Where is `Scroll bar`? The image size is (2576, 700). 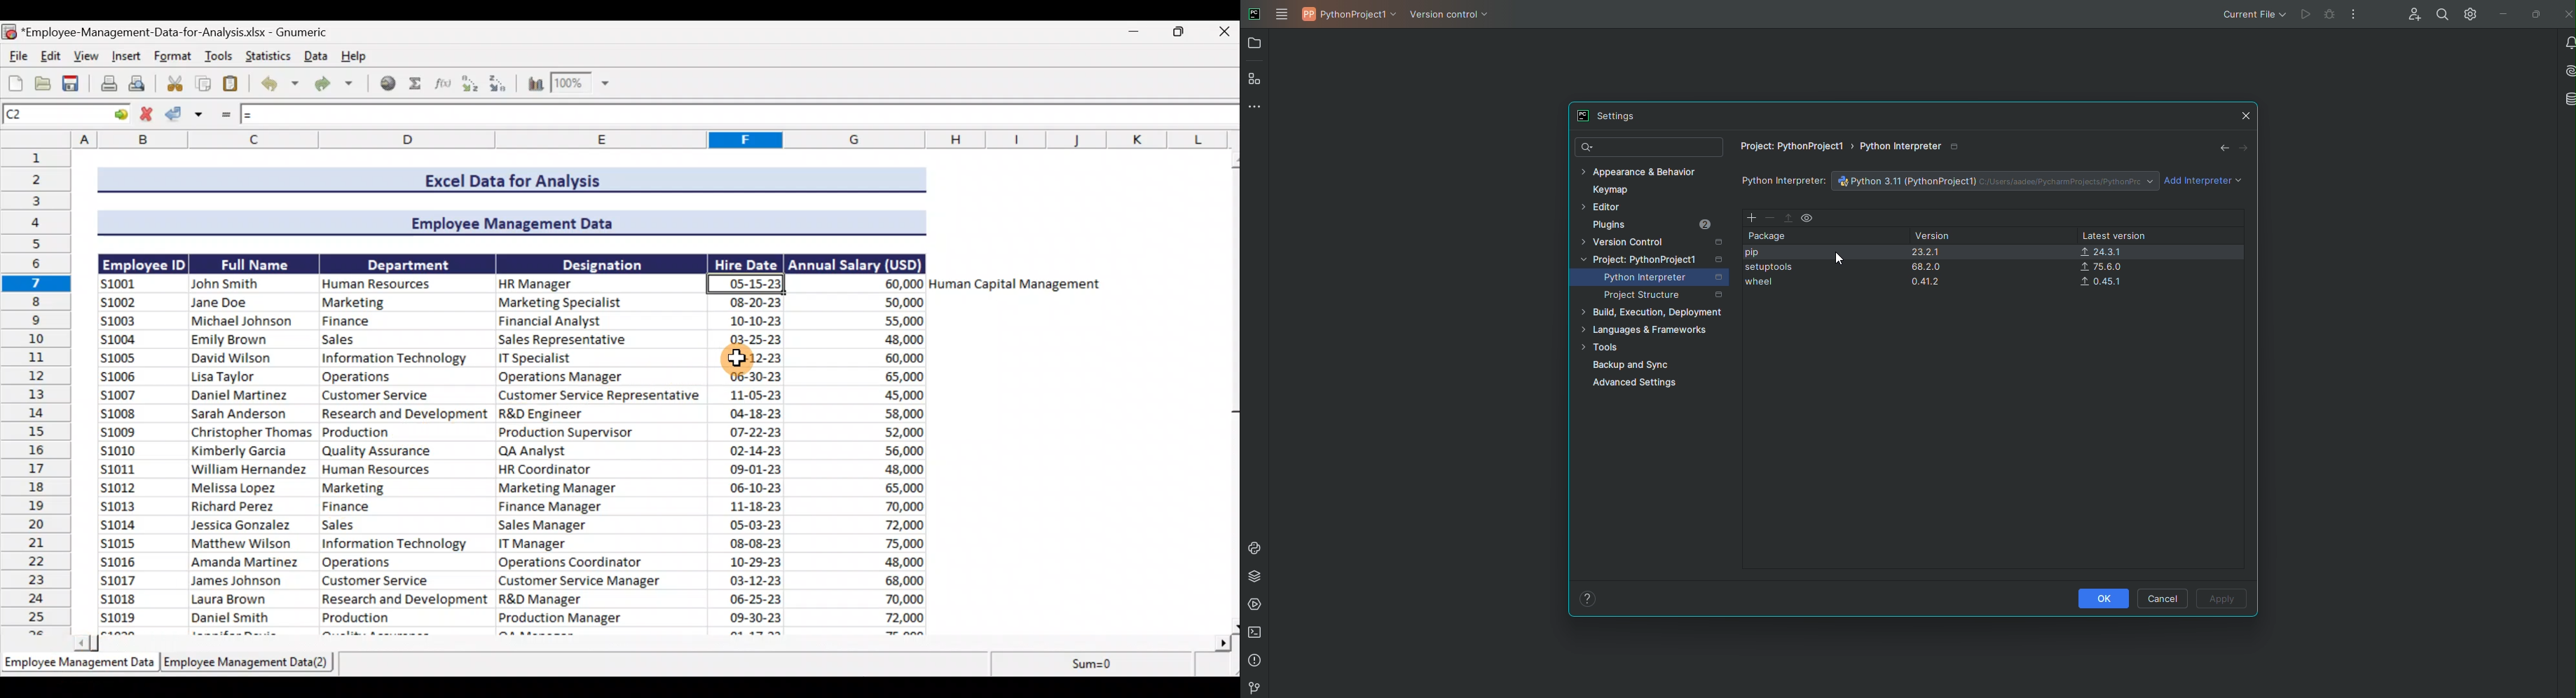 Scroll bar is located at coordinates (650, 643).